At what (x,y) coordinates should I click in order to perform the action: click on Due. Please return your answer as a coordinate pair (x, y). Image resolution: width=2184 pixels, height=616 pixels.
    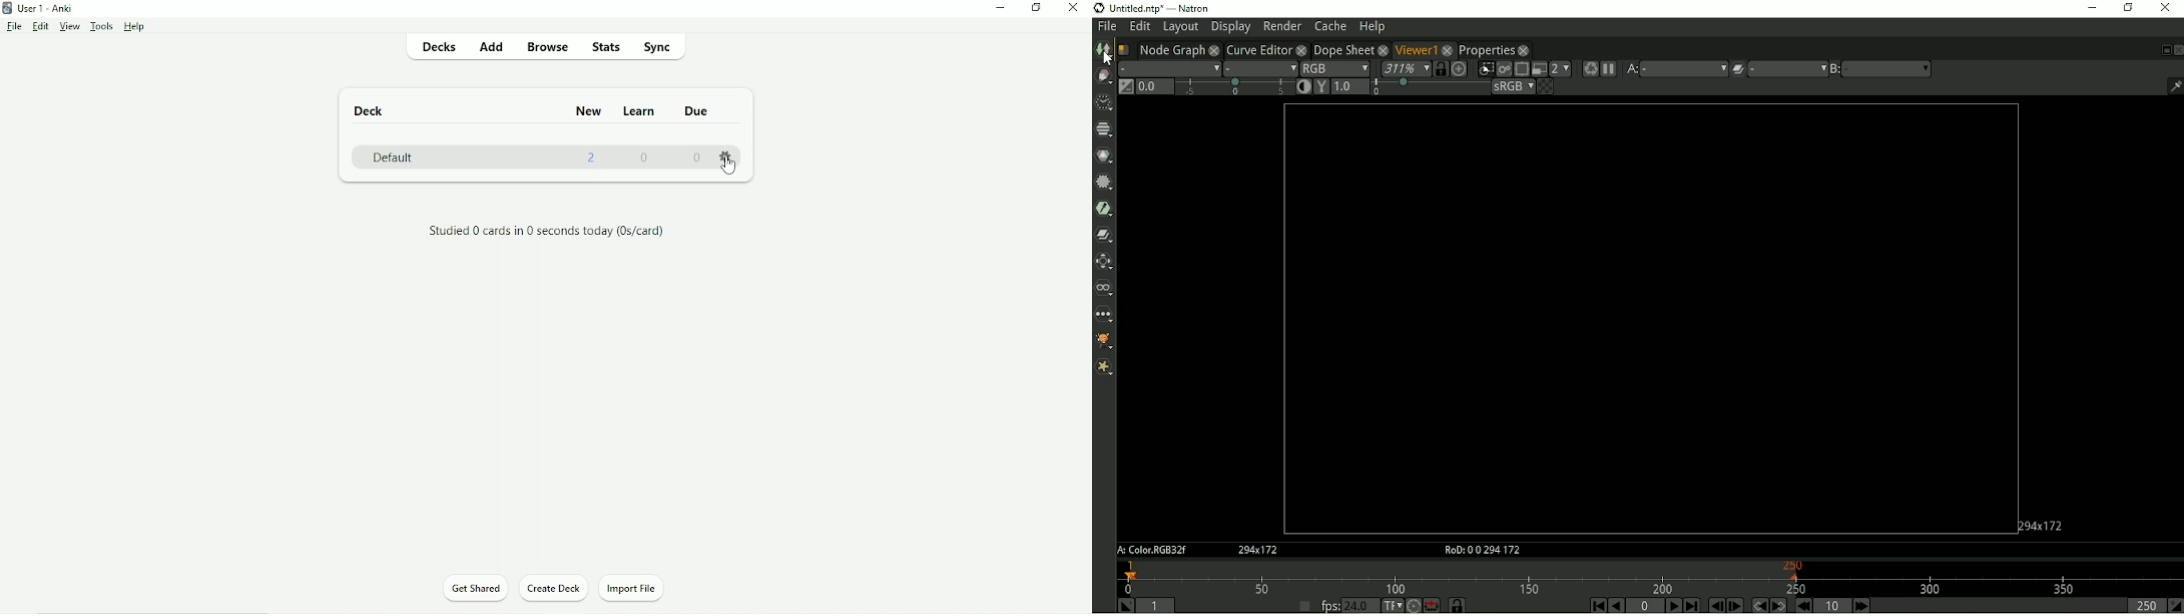
    Looking at the image, I should click on (694, 111).